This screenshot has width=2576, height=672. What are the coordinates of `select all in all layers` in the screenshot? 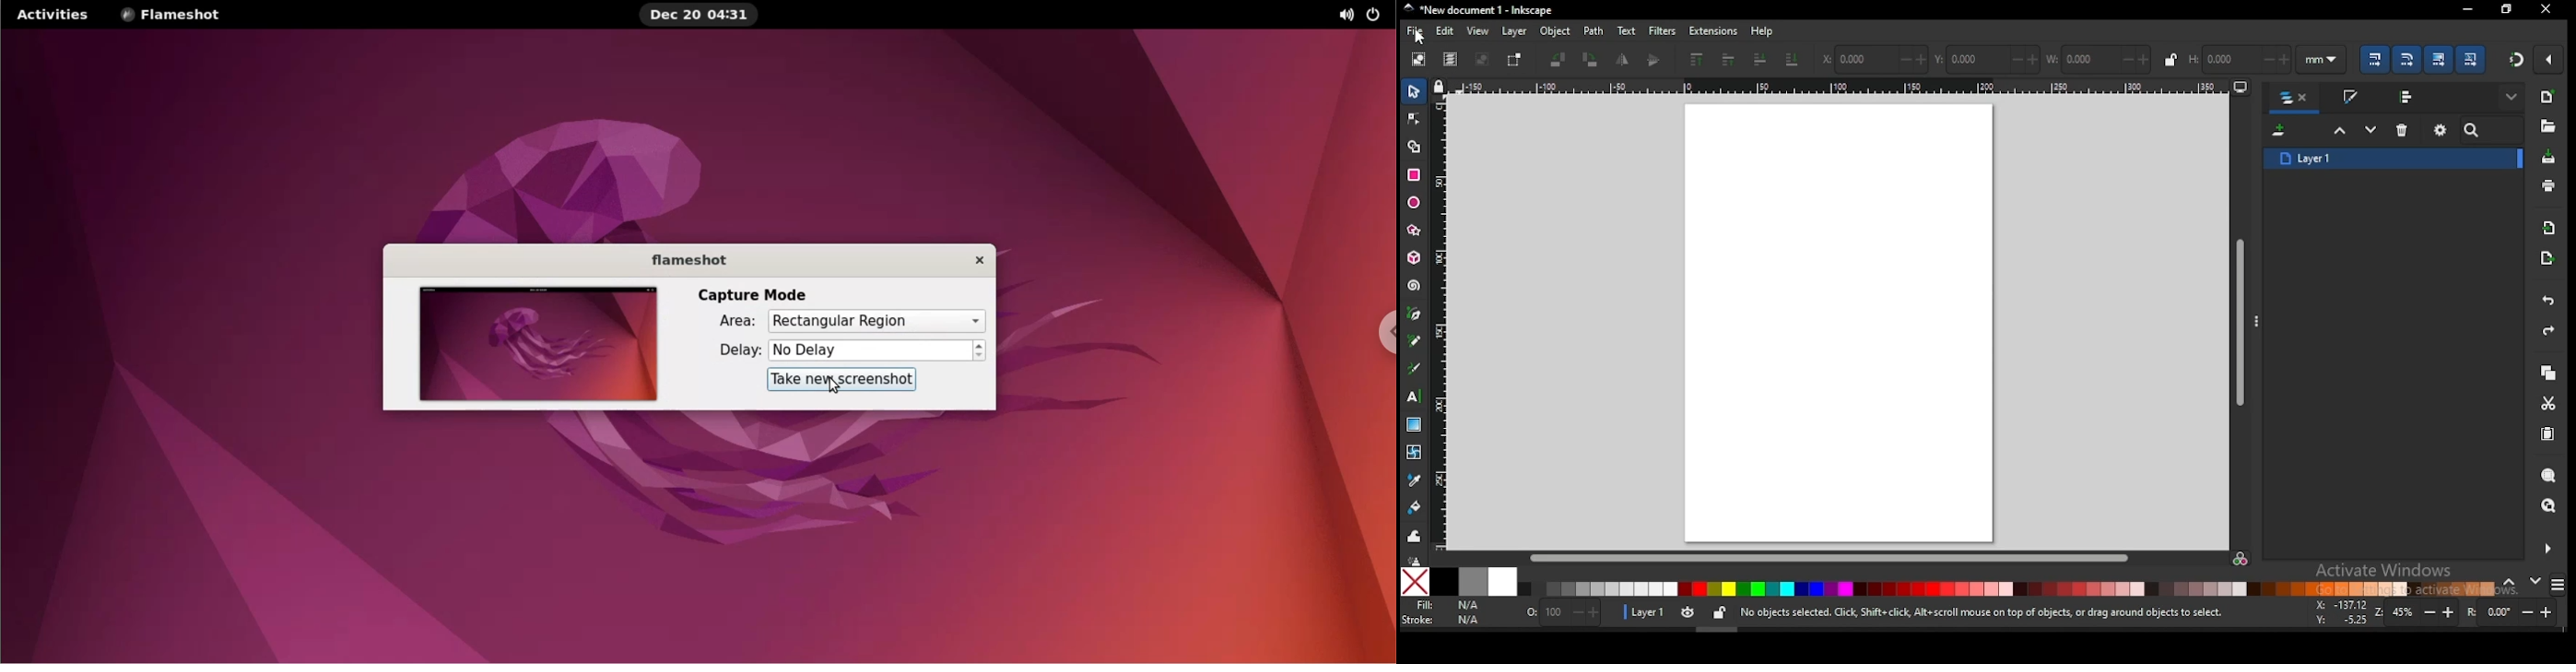 It's located at (1451, 60).